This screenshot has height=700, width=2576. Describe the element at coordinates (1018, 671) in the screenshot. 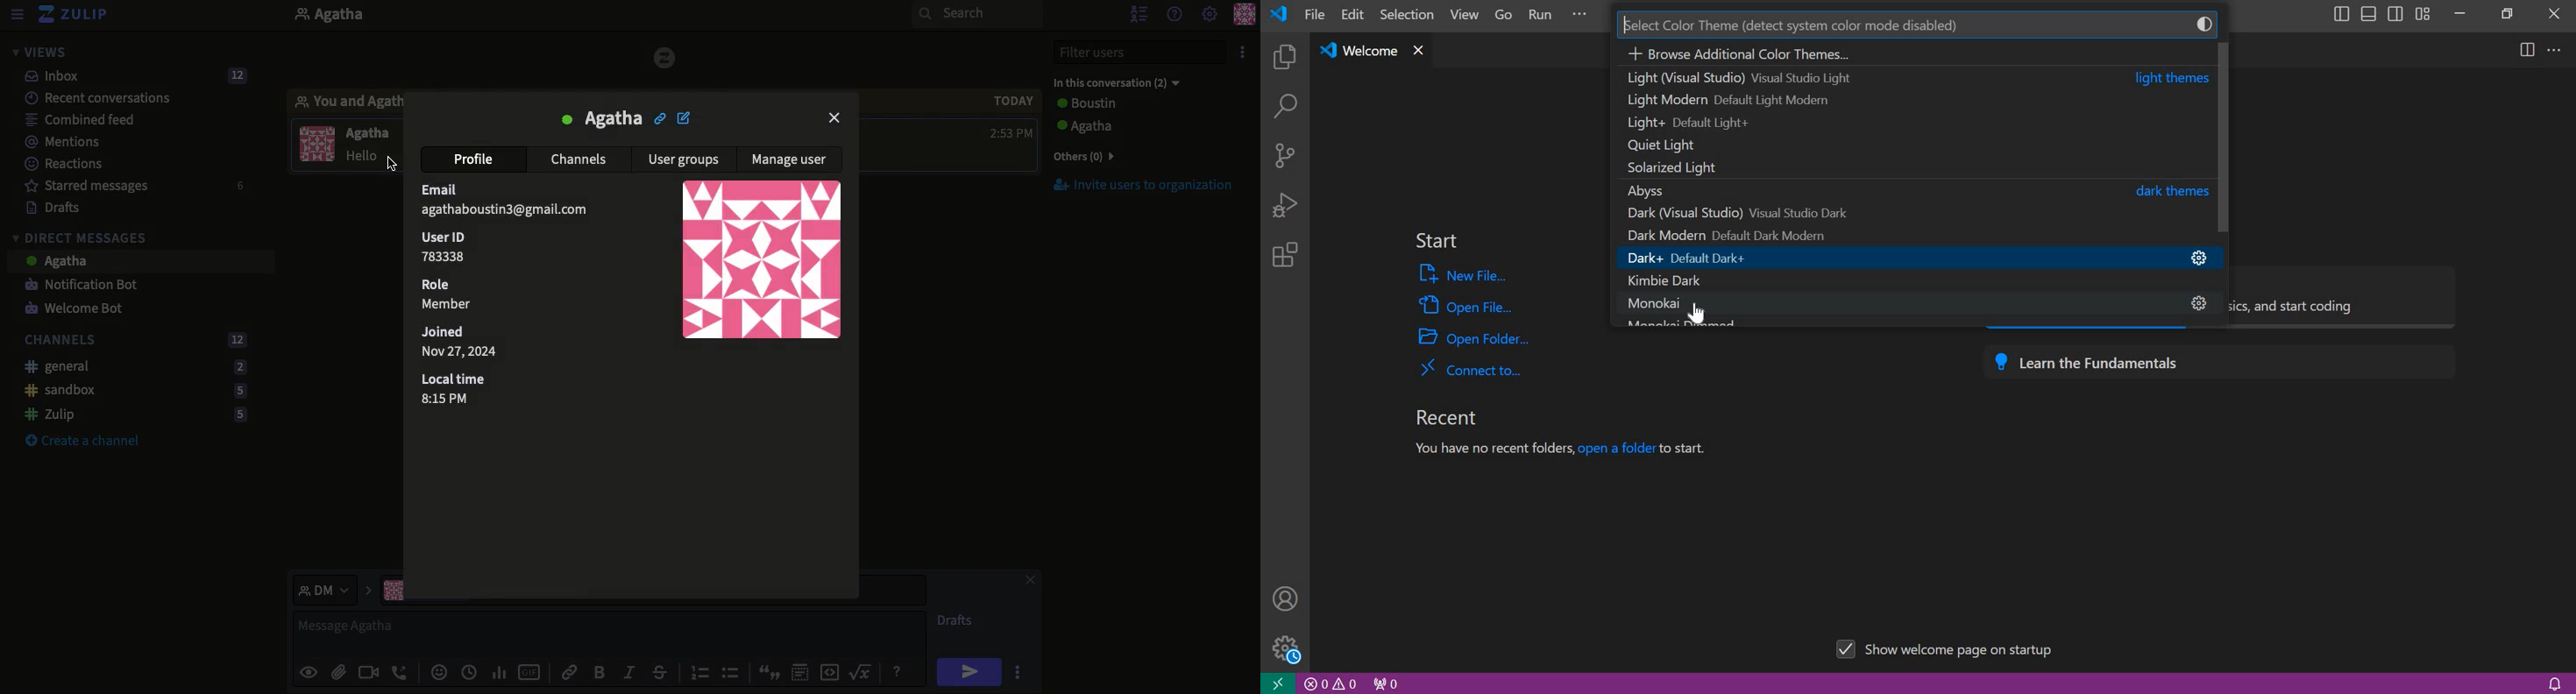

I see `Options` at that location.